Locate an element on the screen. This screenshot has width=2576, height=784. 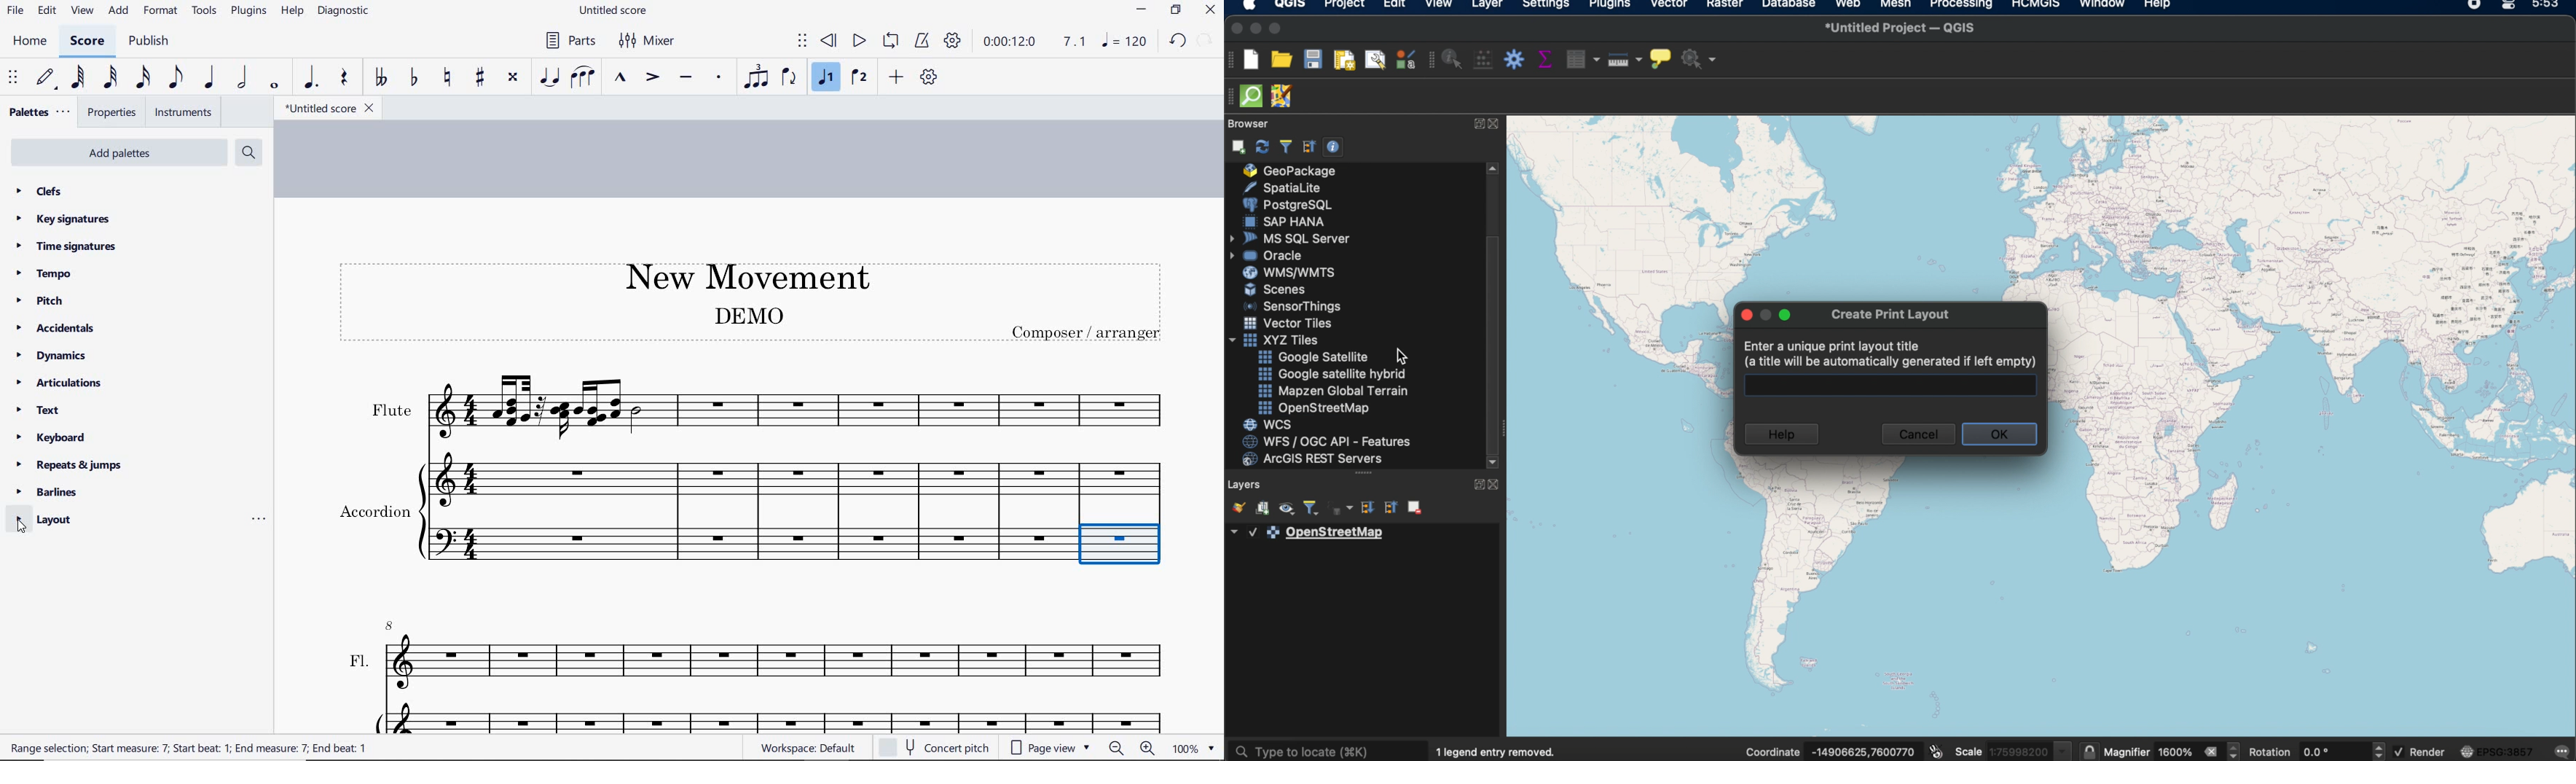
FL is located at coordinates (784, 663).